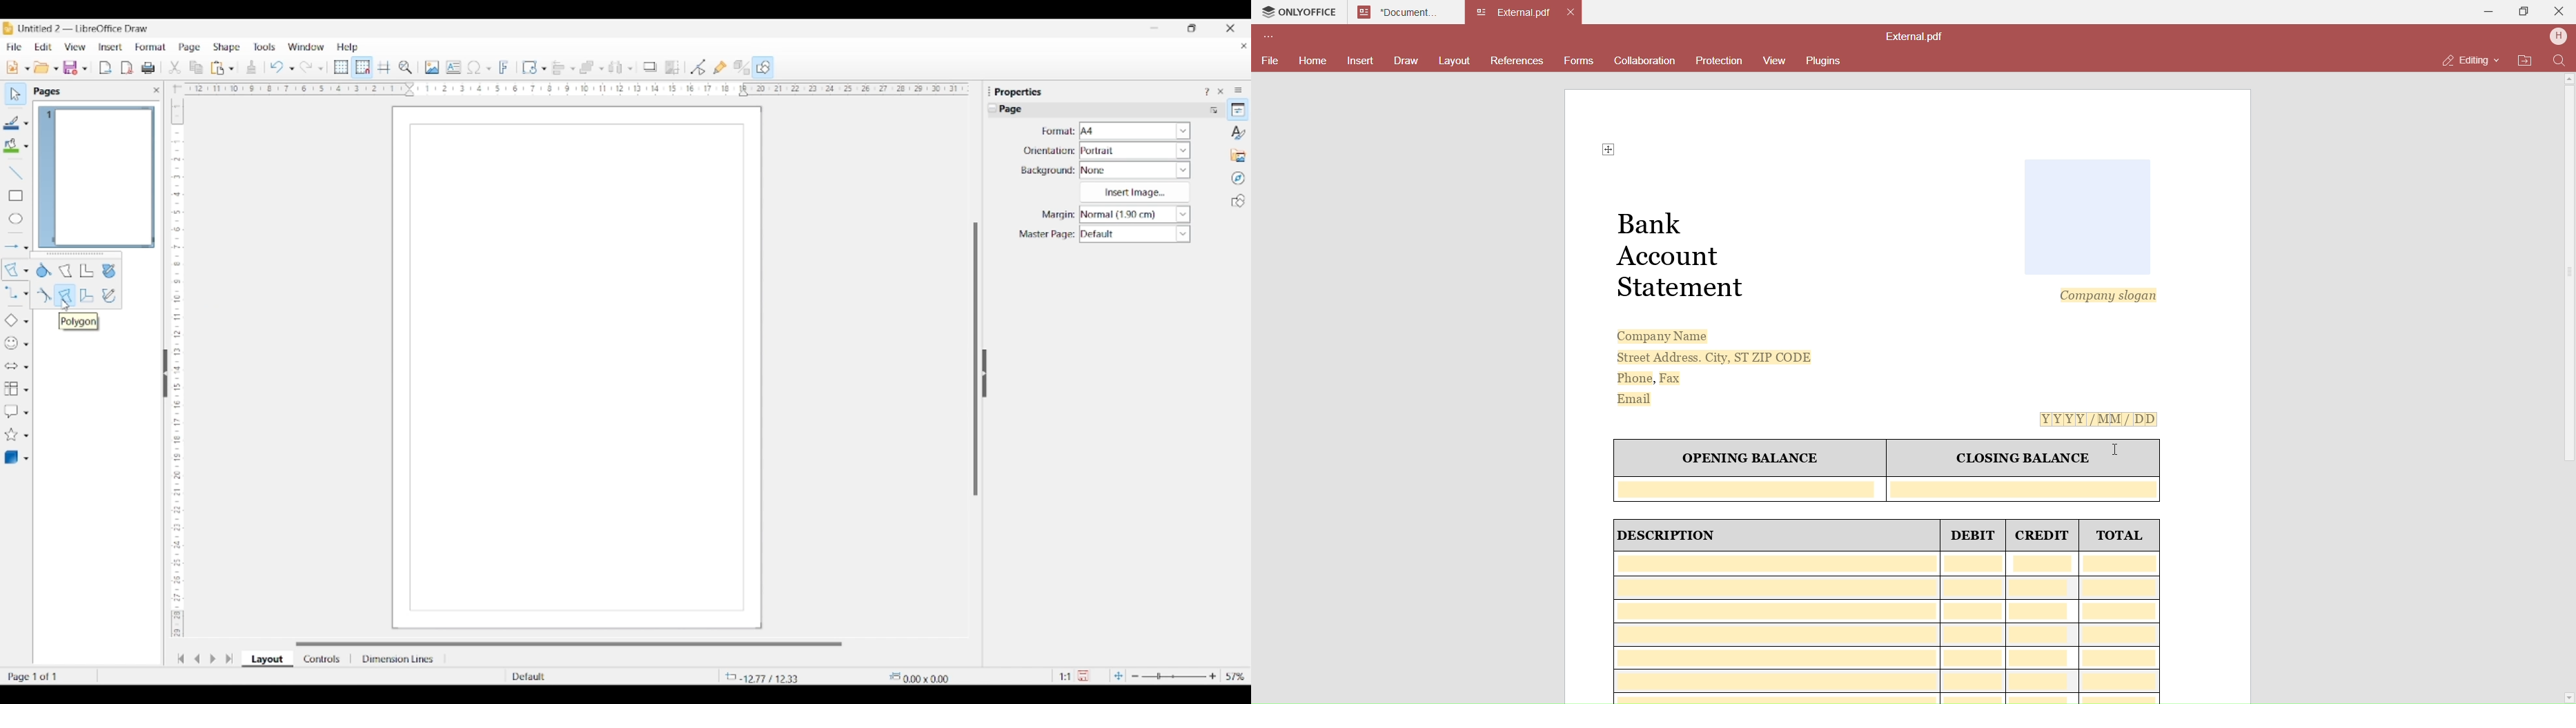  What do you see at coordinates (1066, 677) in the screenshot?
I see `Scaling factor of the document` at bounding box center [1066, 677].